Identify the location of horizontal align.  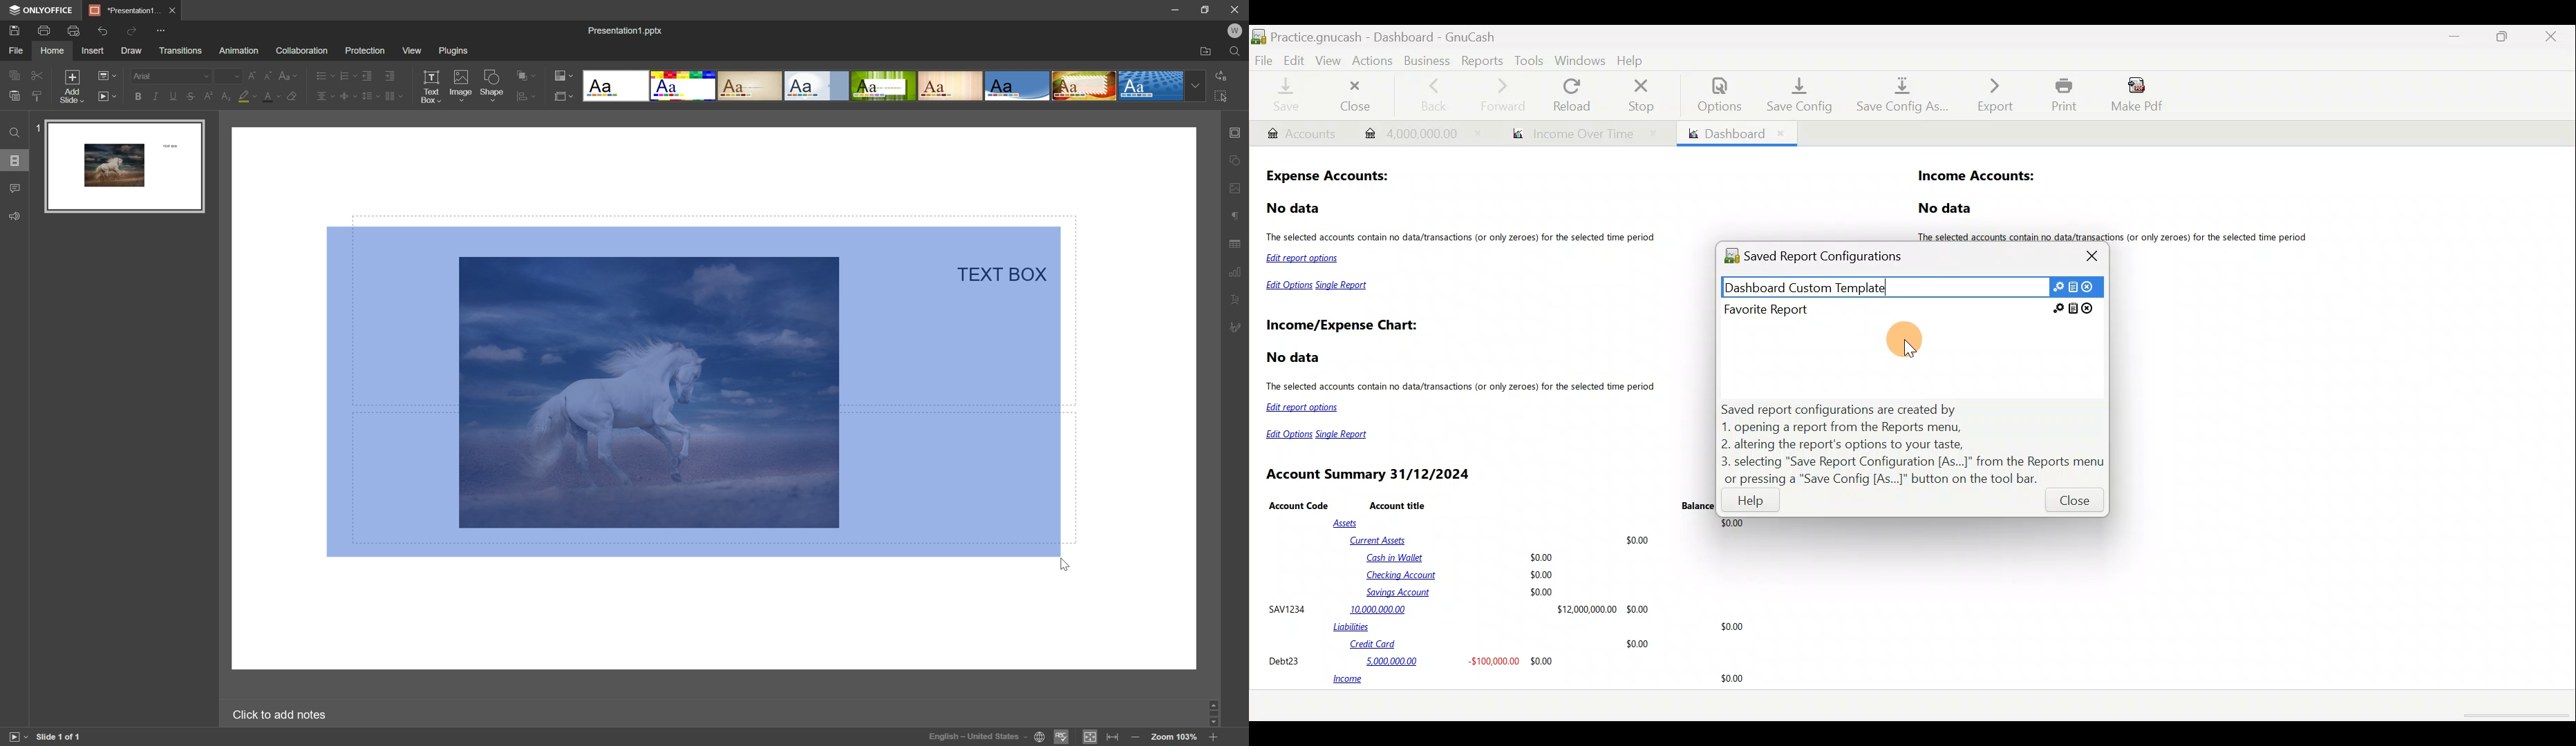
(325, 94).